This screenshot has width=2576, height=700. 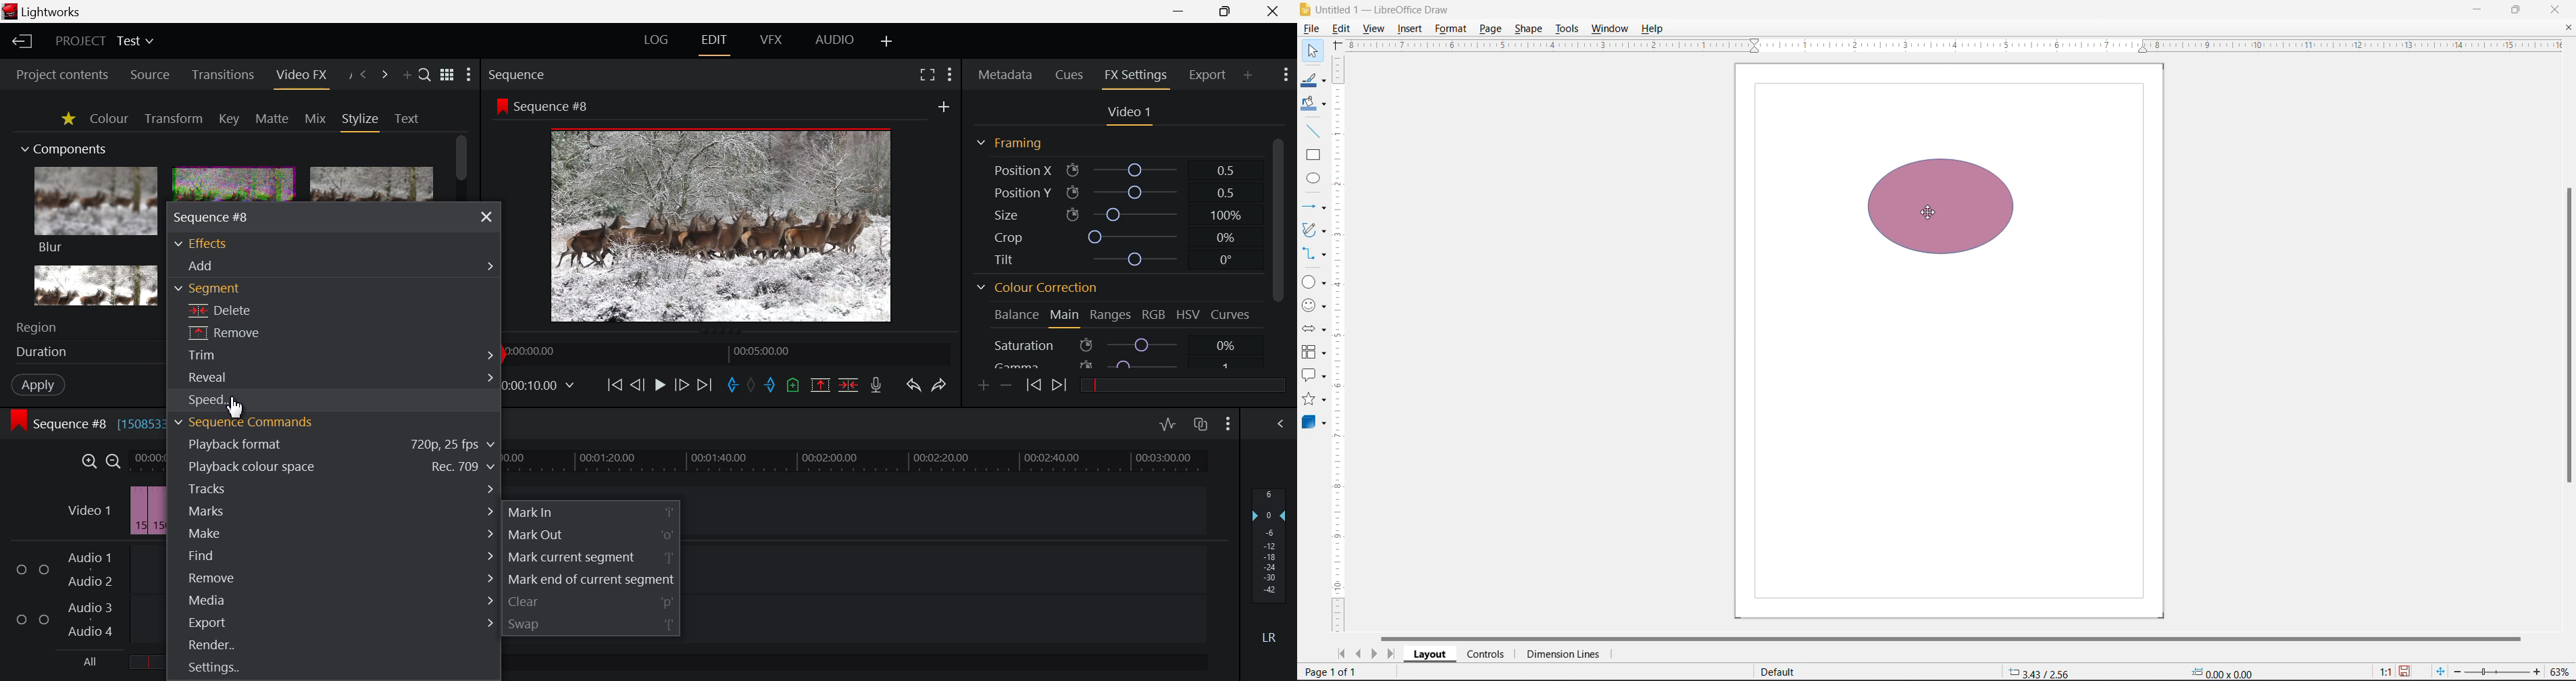 What do you see at coordinates (80, 423) in the screenshot?
I see `Sequence #8 [1508533-hd_1920_108` at bounding box center [80, 423].